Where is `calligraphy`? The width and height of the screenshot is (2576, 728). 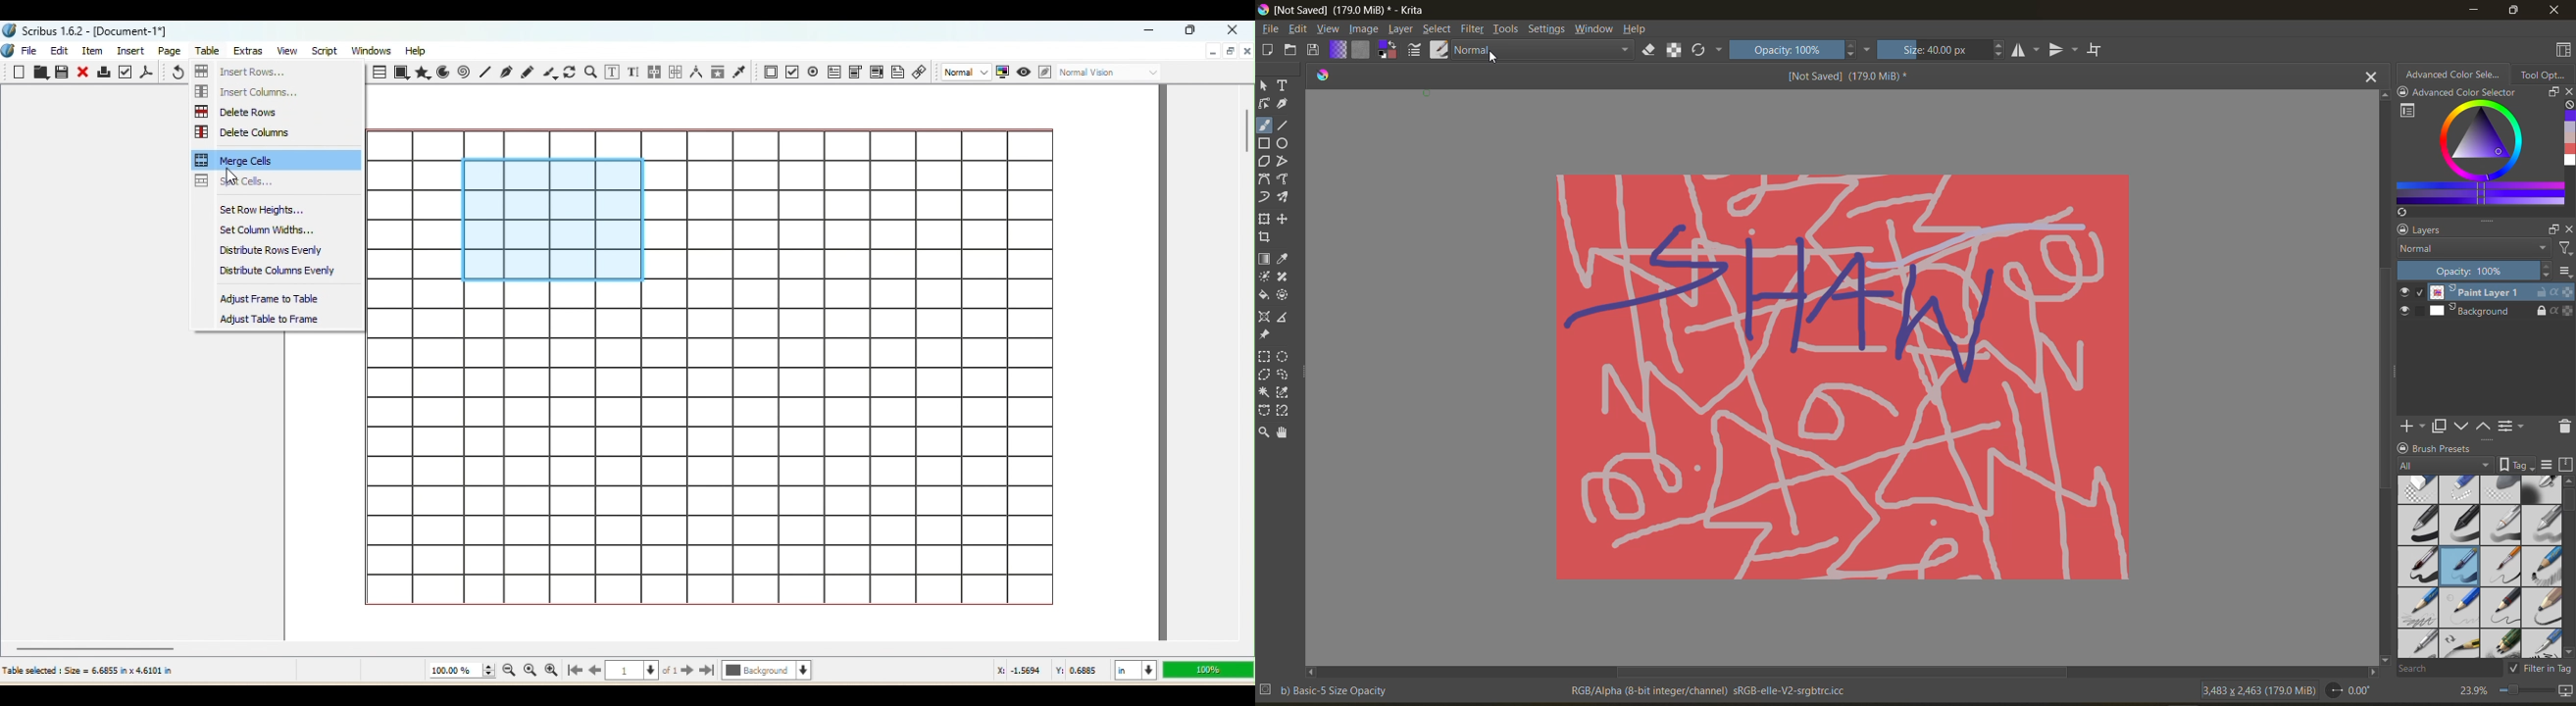 calligraphy is located at coordinates (1283, 103).